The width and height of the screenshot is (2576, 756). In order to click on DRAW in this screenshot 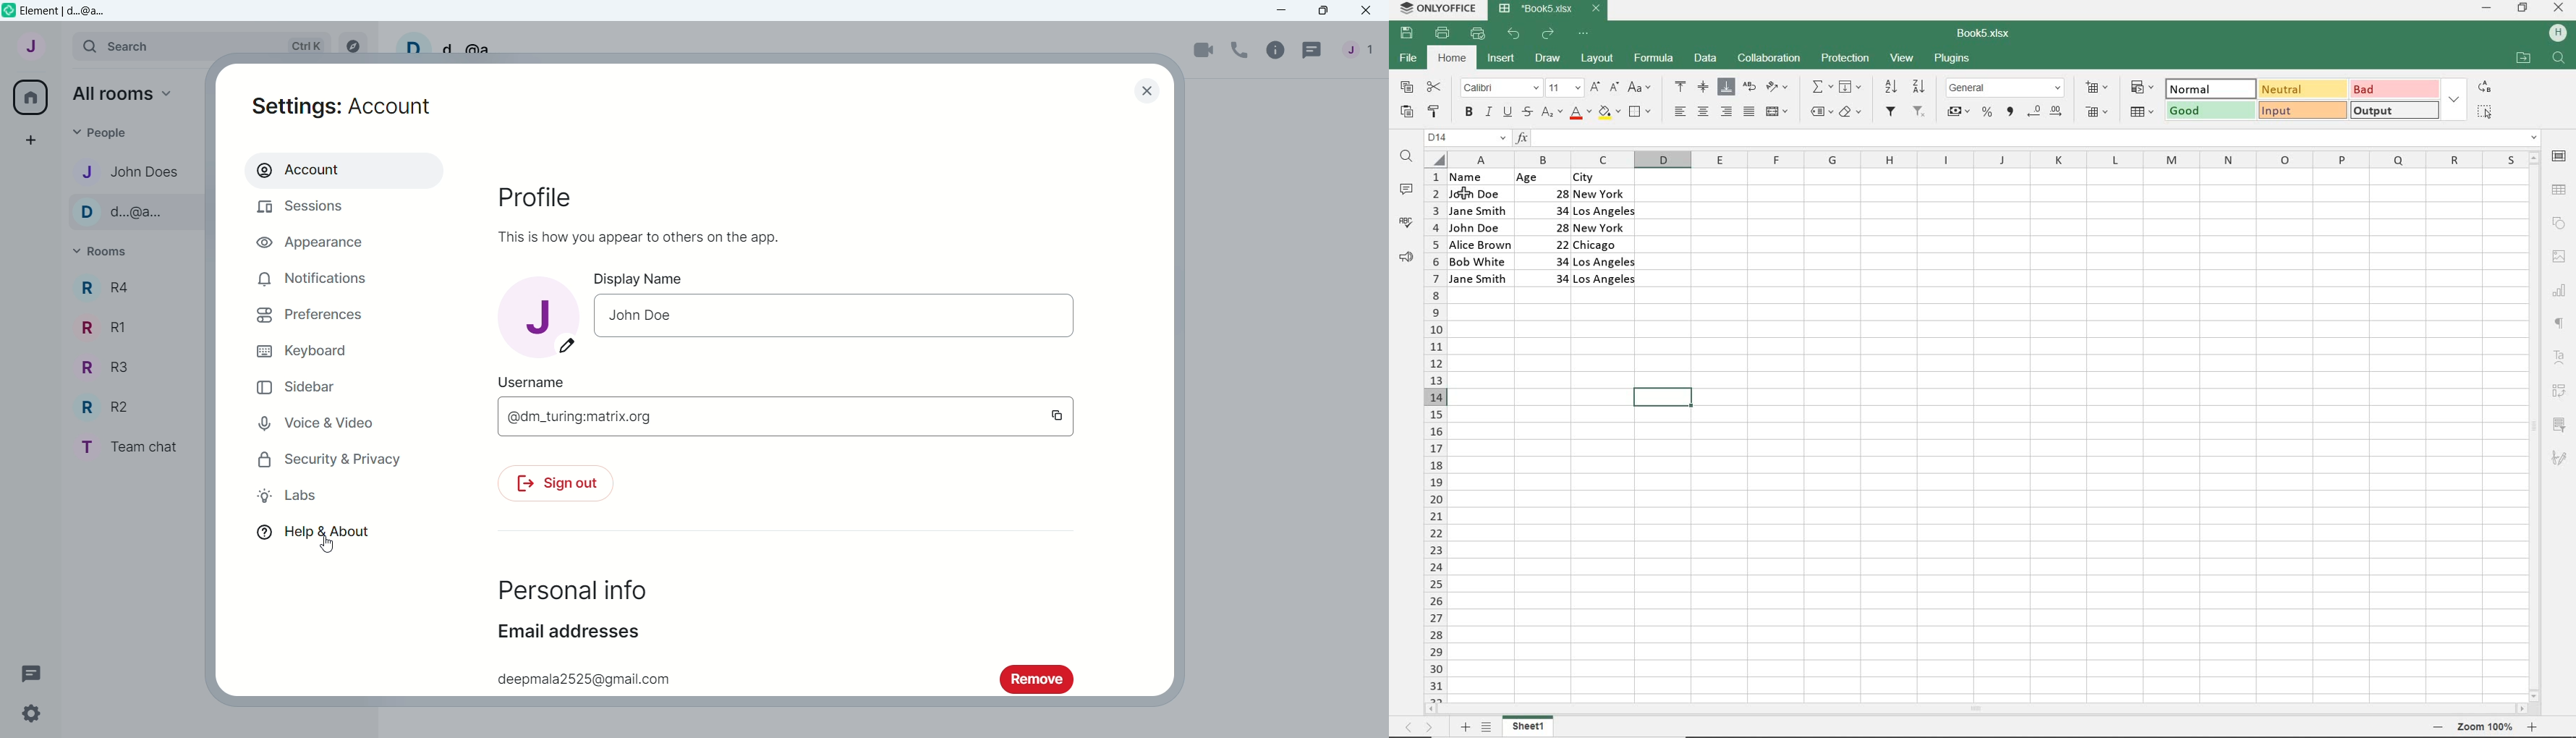, I will do `click(1549, 58)`.